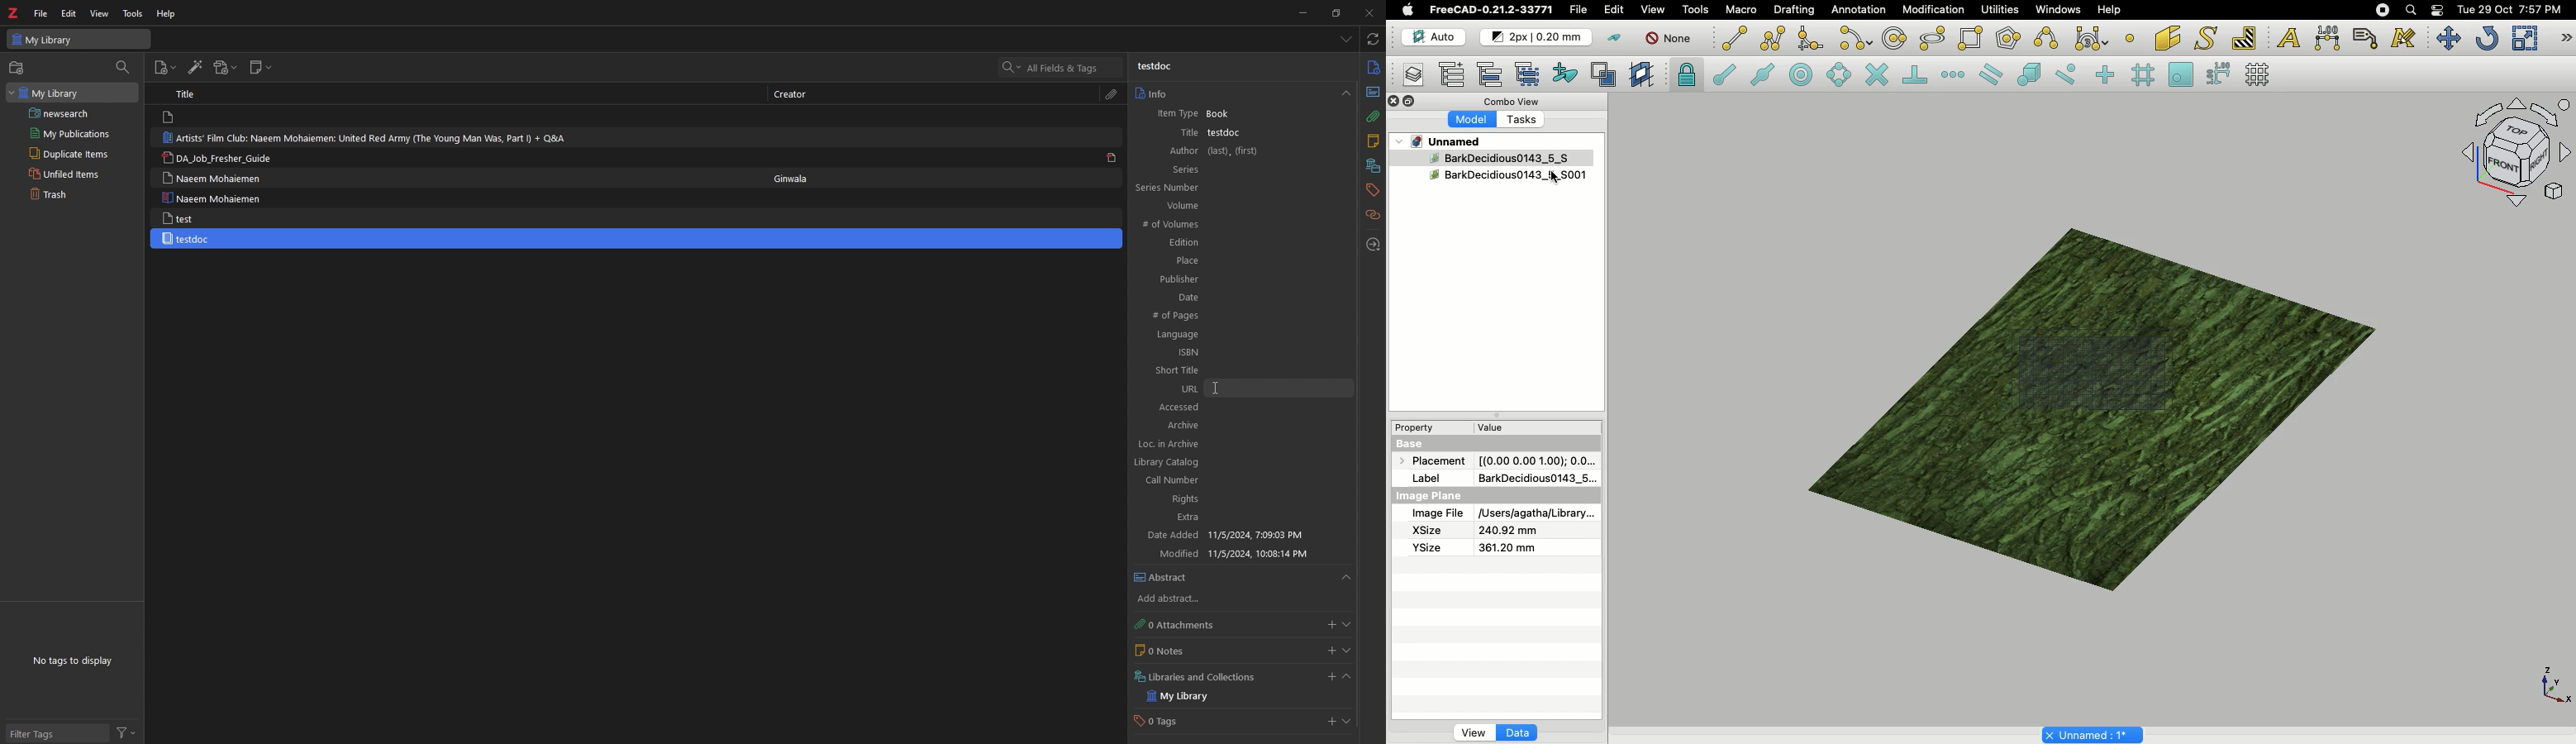 This screenshot has height=756, width=2576. What do you see at coordinates (123, 67) in the screenshot?
I see `filter items` at bounding box center [123, 67].